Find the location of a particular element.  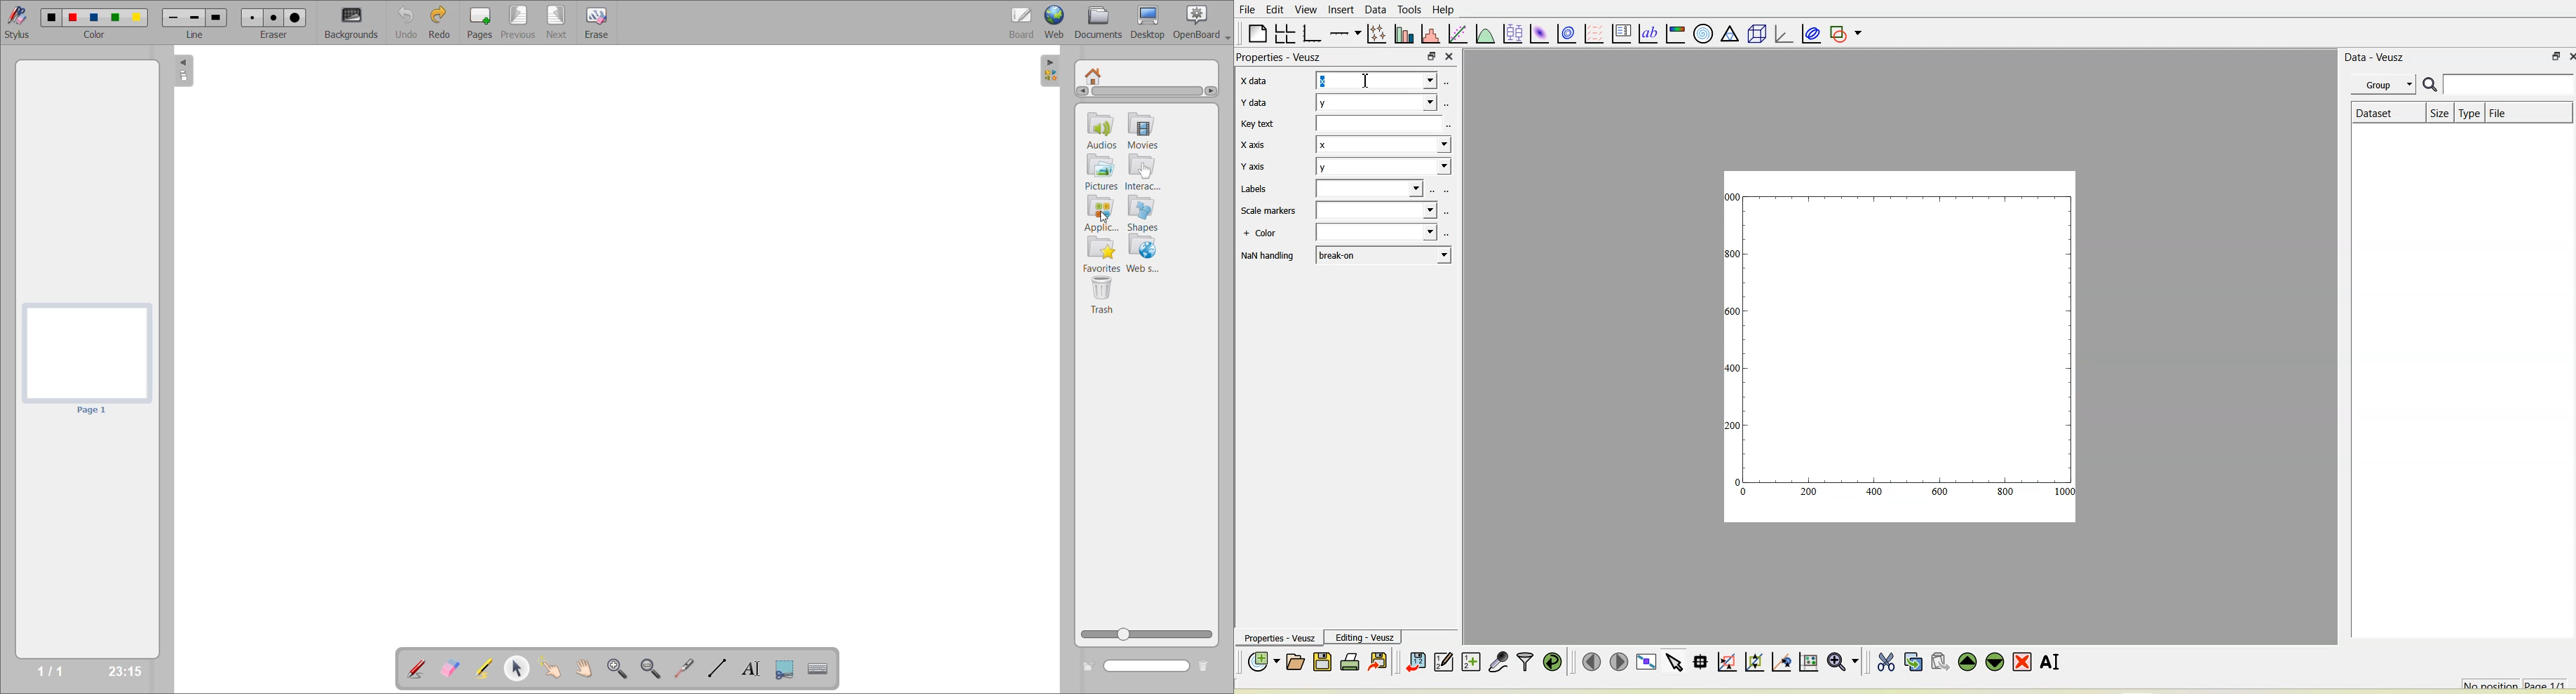

400 is located at coordinates (1873, 493).